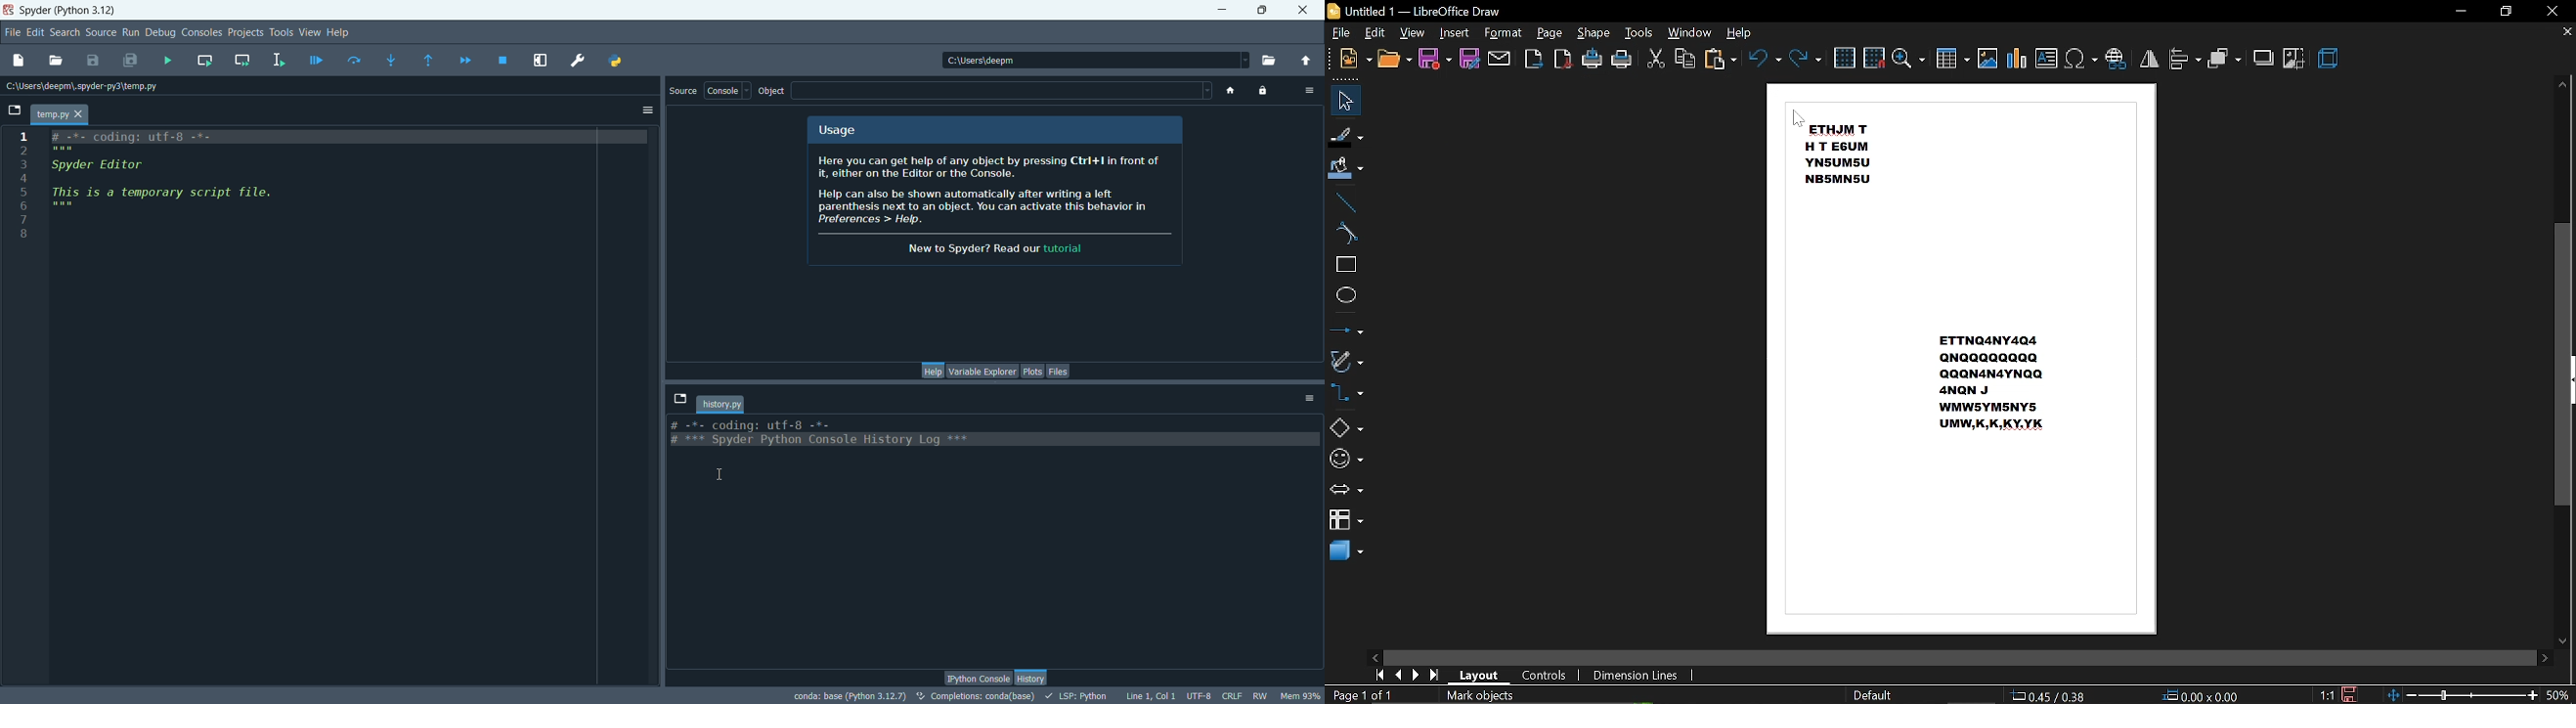 The width and height of the screenshot is (2576, 728). I want to click on source, so click(101, 33).